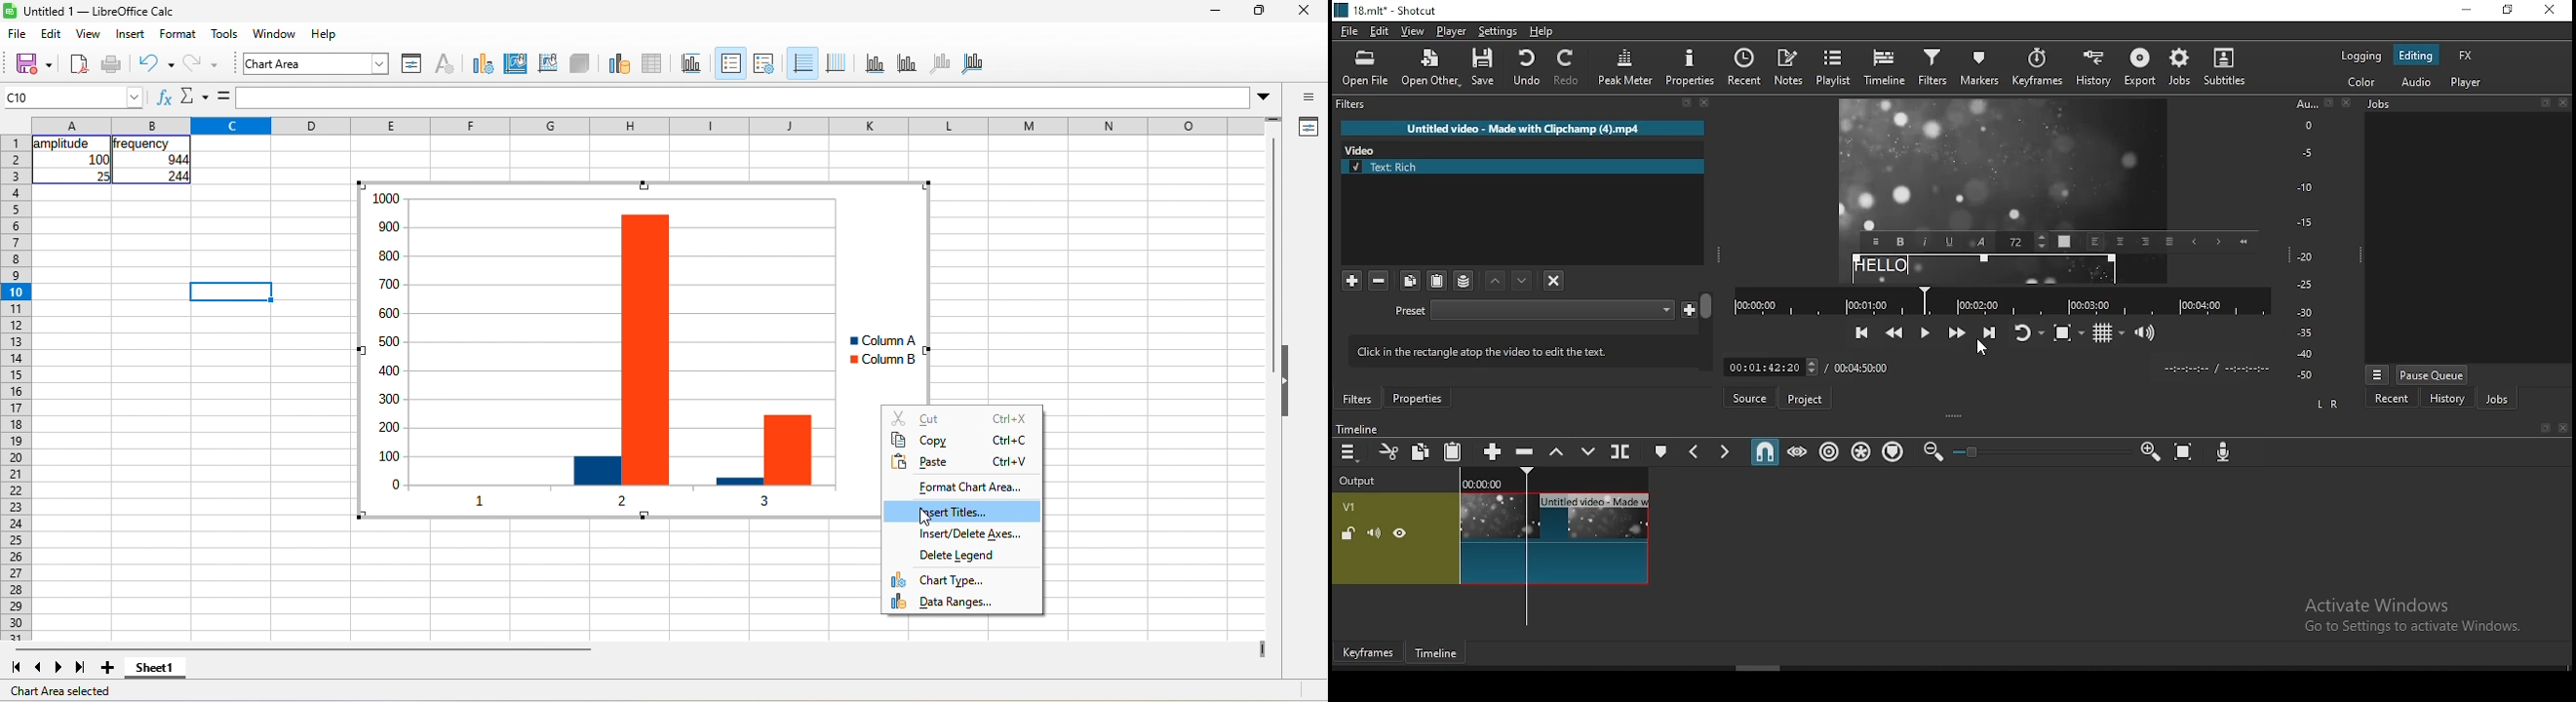  Describe the element at coordinates (1527, 452) in the screenshot. I see `ripple delete` at that location.